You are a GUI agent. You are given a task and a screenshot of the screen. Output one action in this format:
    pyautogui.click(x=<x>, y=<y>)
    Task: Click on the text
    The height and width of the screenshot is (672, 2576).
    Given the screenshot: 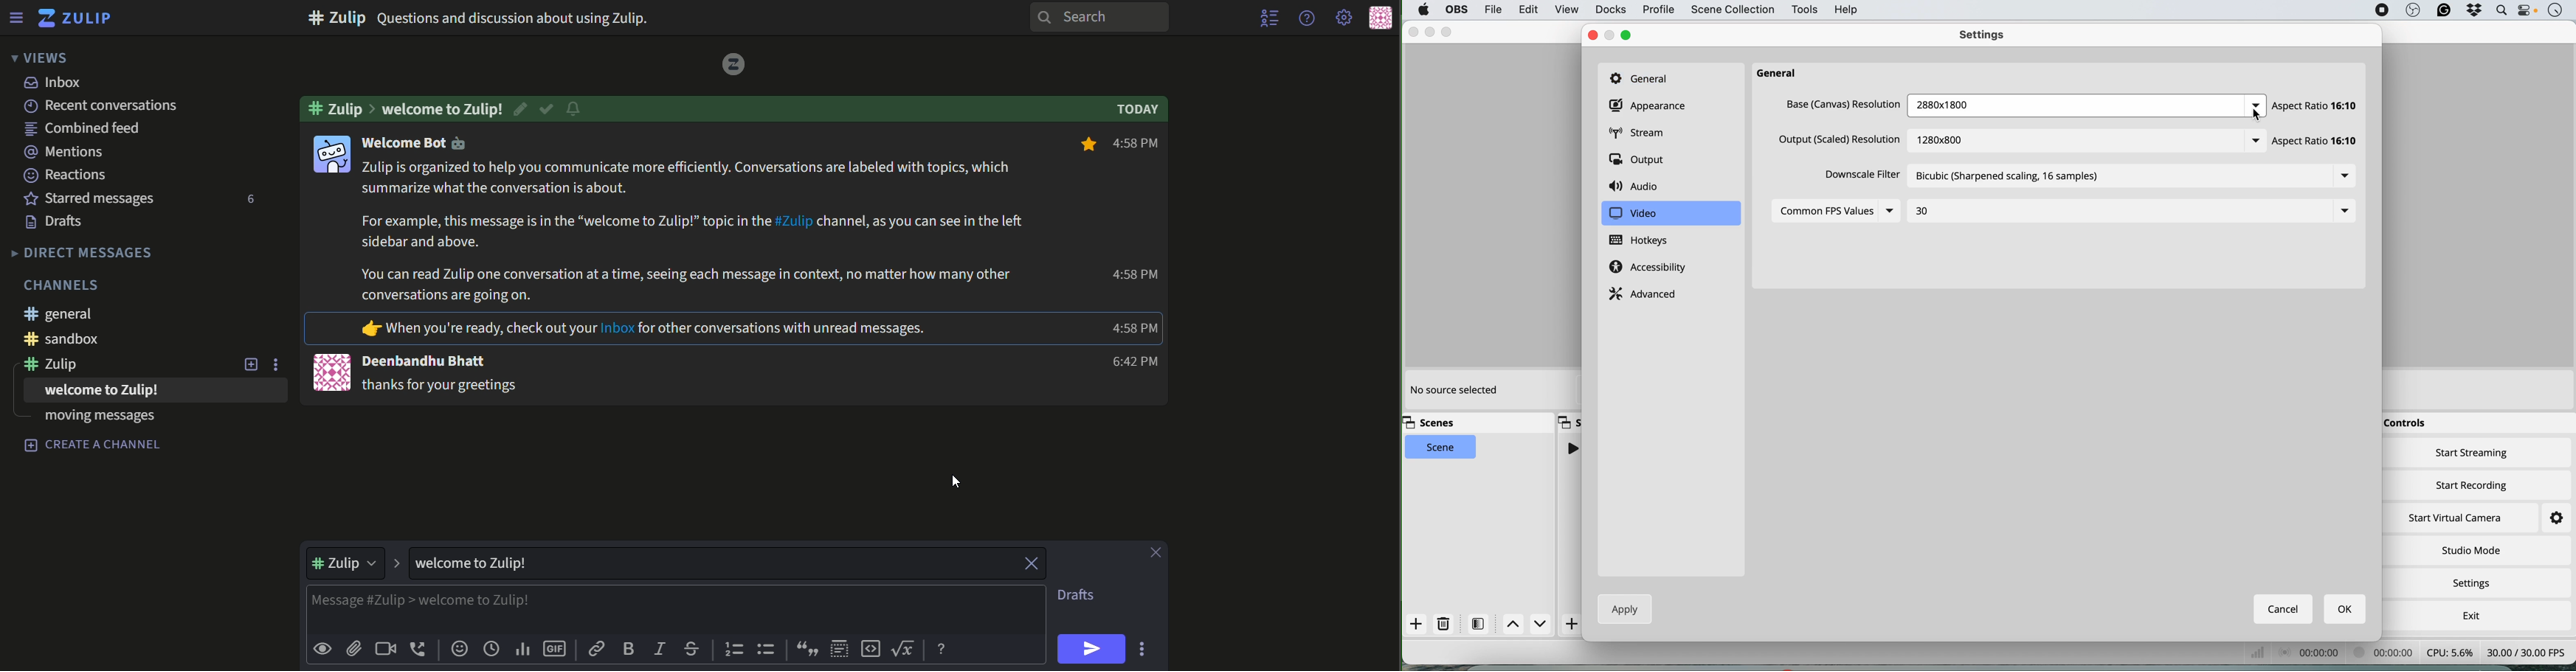 What is the action you would take?
    pyautogui.click(x=89, y=394)
    